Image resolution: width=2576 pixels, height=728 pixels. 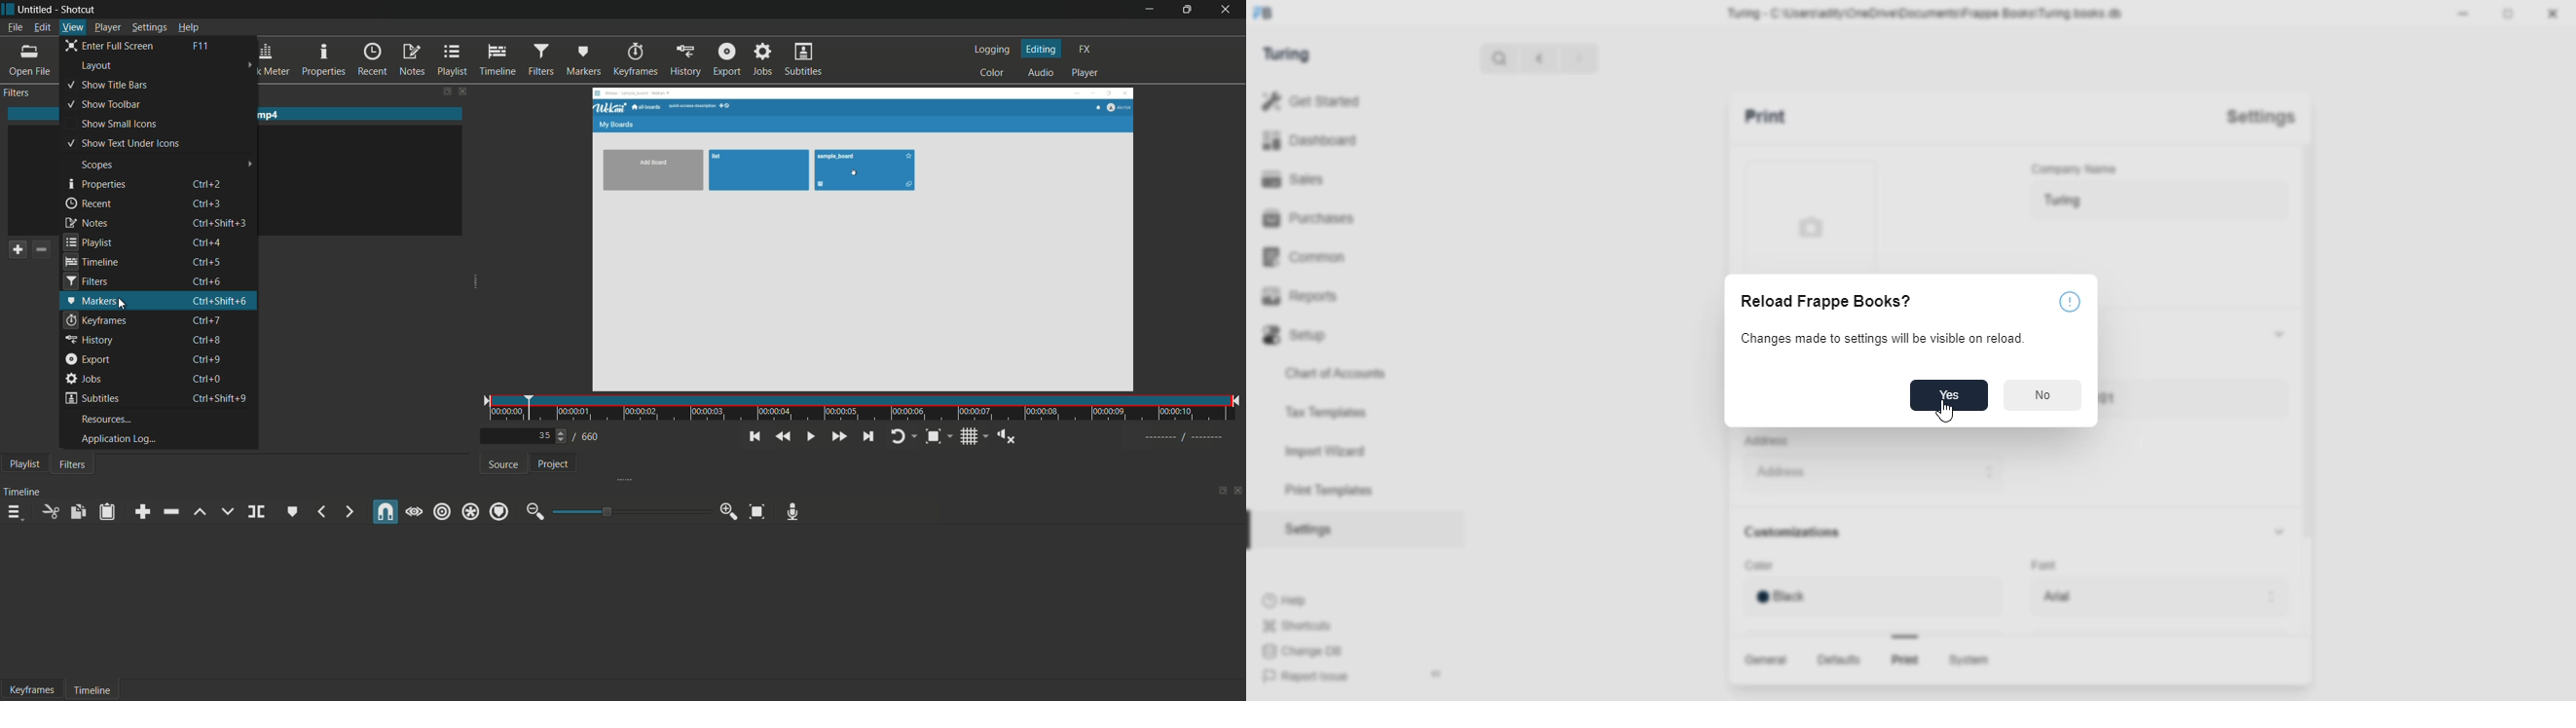 What do you see at coordinates (43, 249) in the screenshot?
I see `remove a filter` at bounding box center [43, 249].